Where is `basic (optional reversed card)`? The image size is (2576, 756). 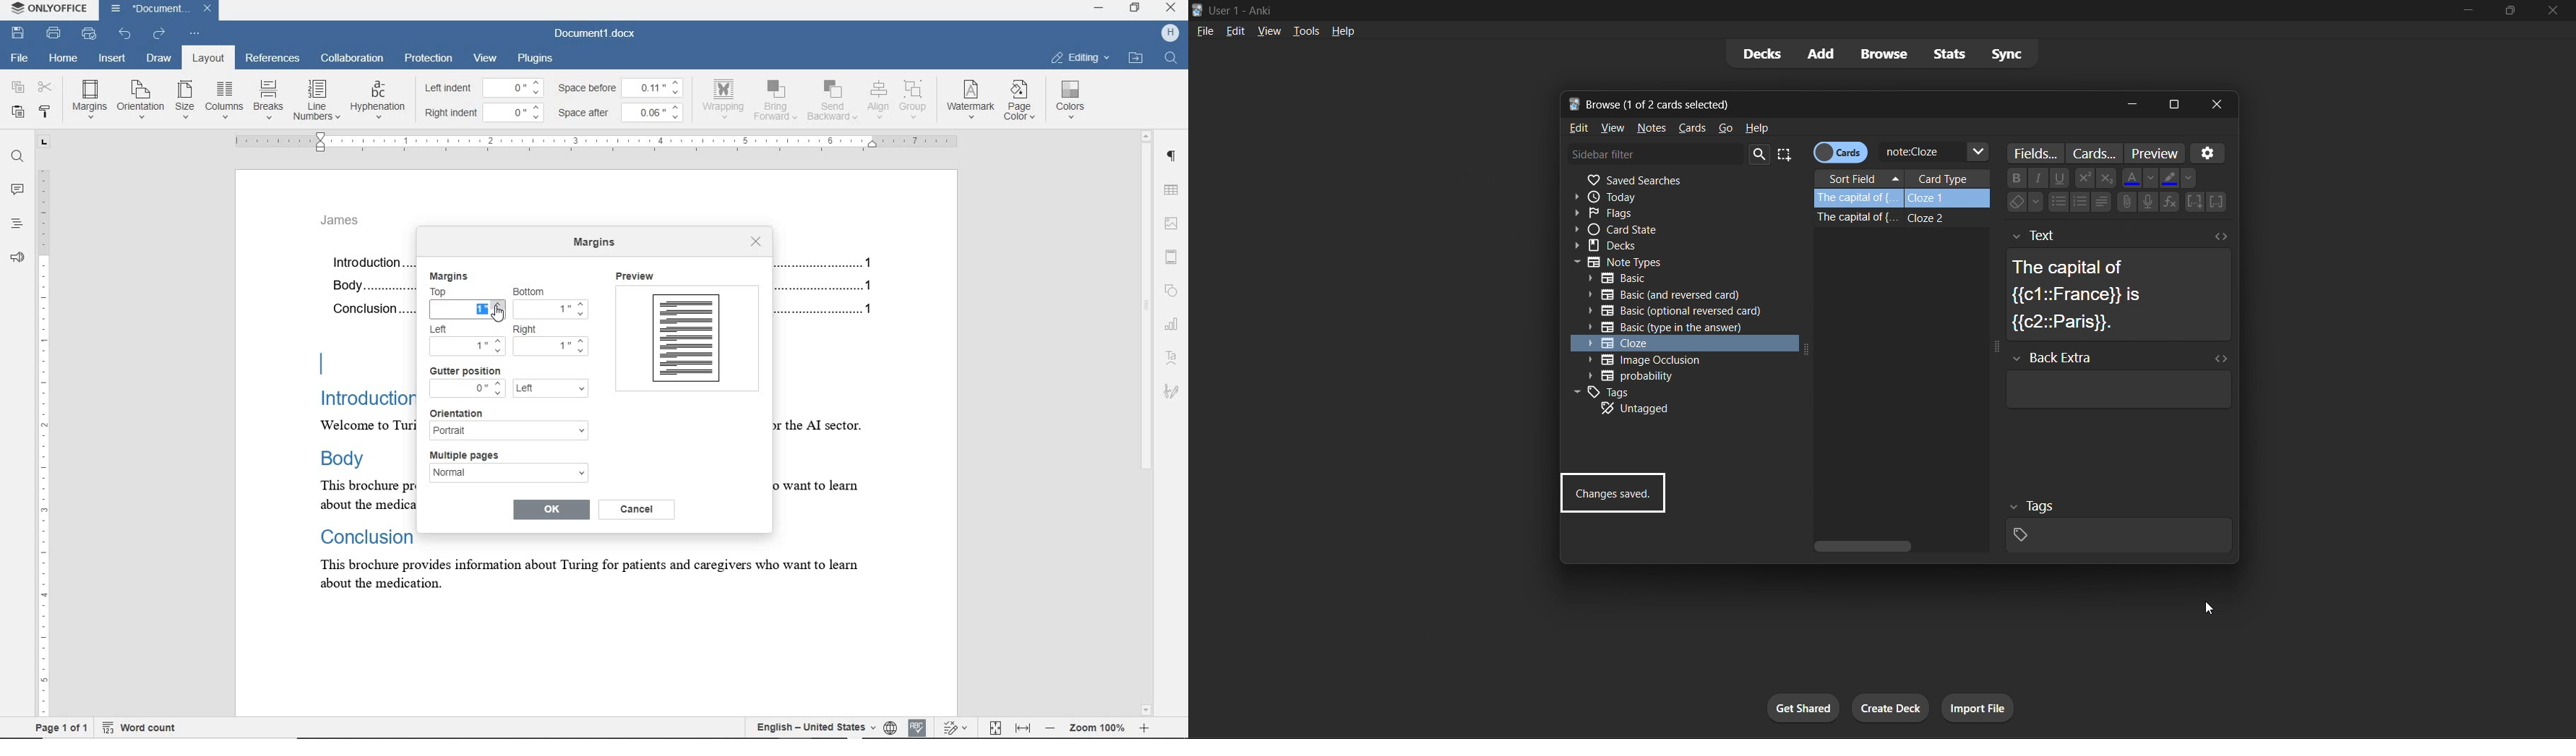
basic (optional reversed card) is located at coordinates (1675, 312).